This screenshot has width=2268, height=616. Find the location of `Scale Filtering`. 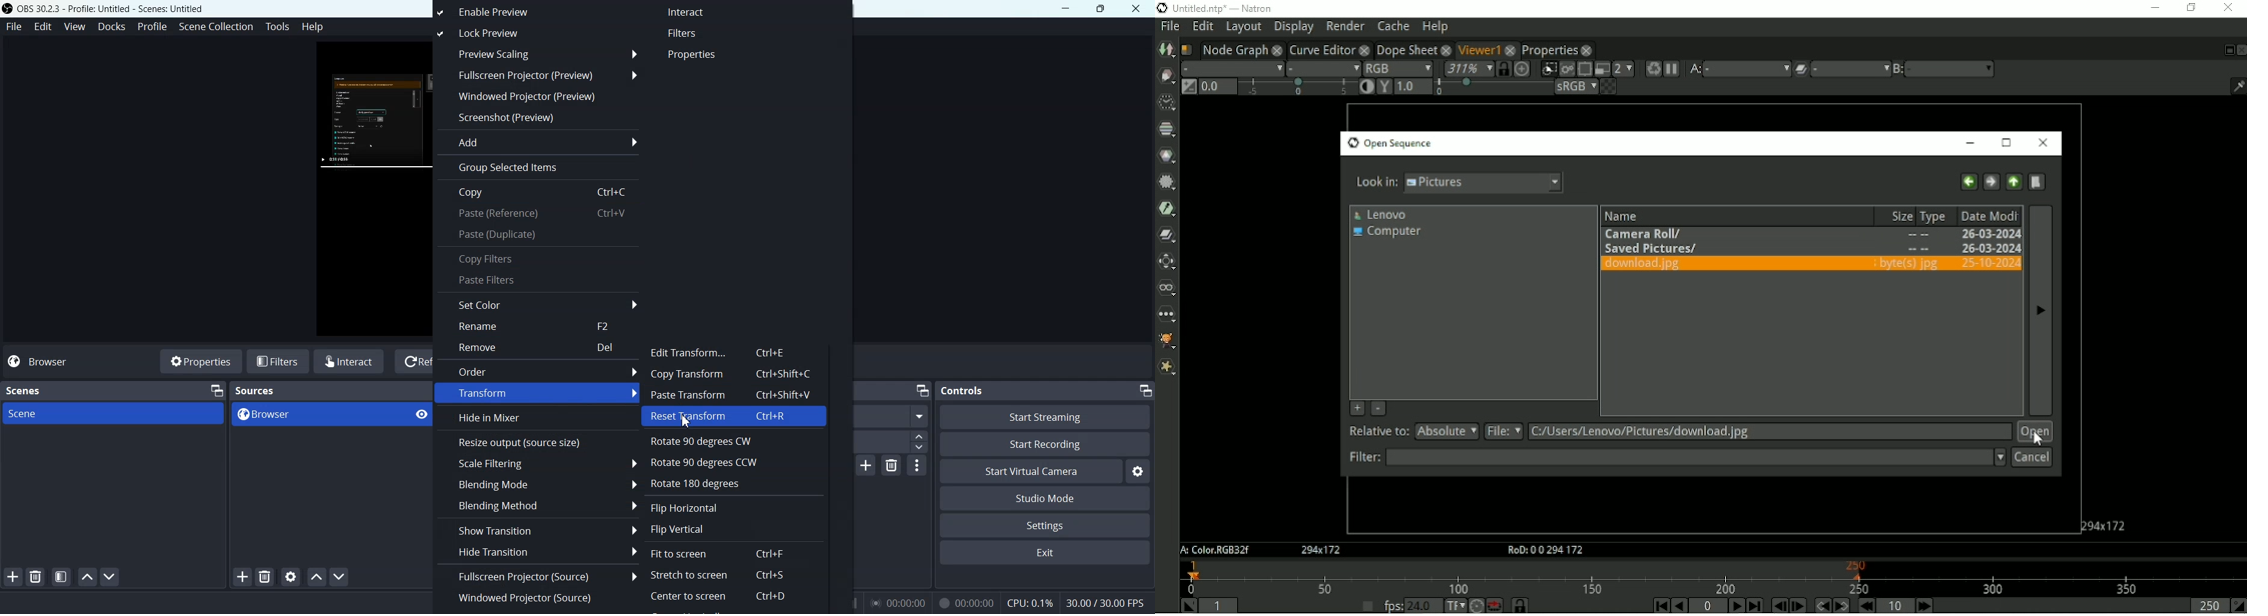

Scale Filtering is located at coordinates (539, 464).